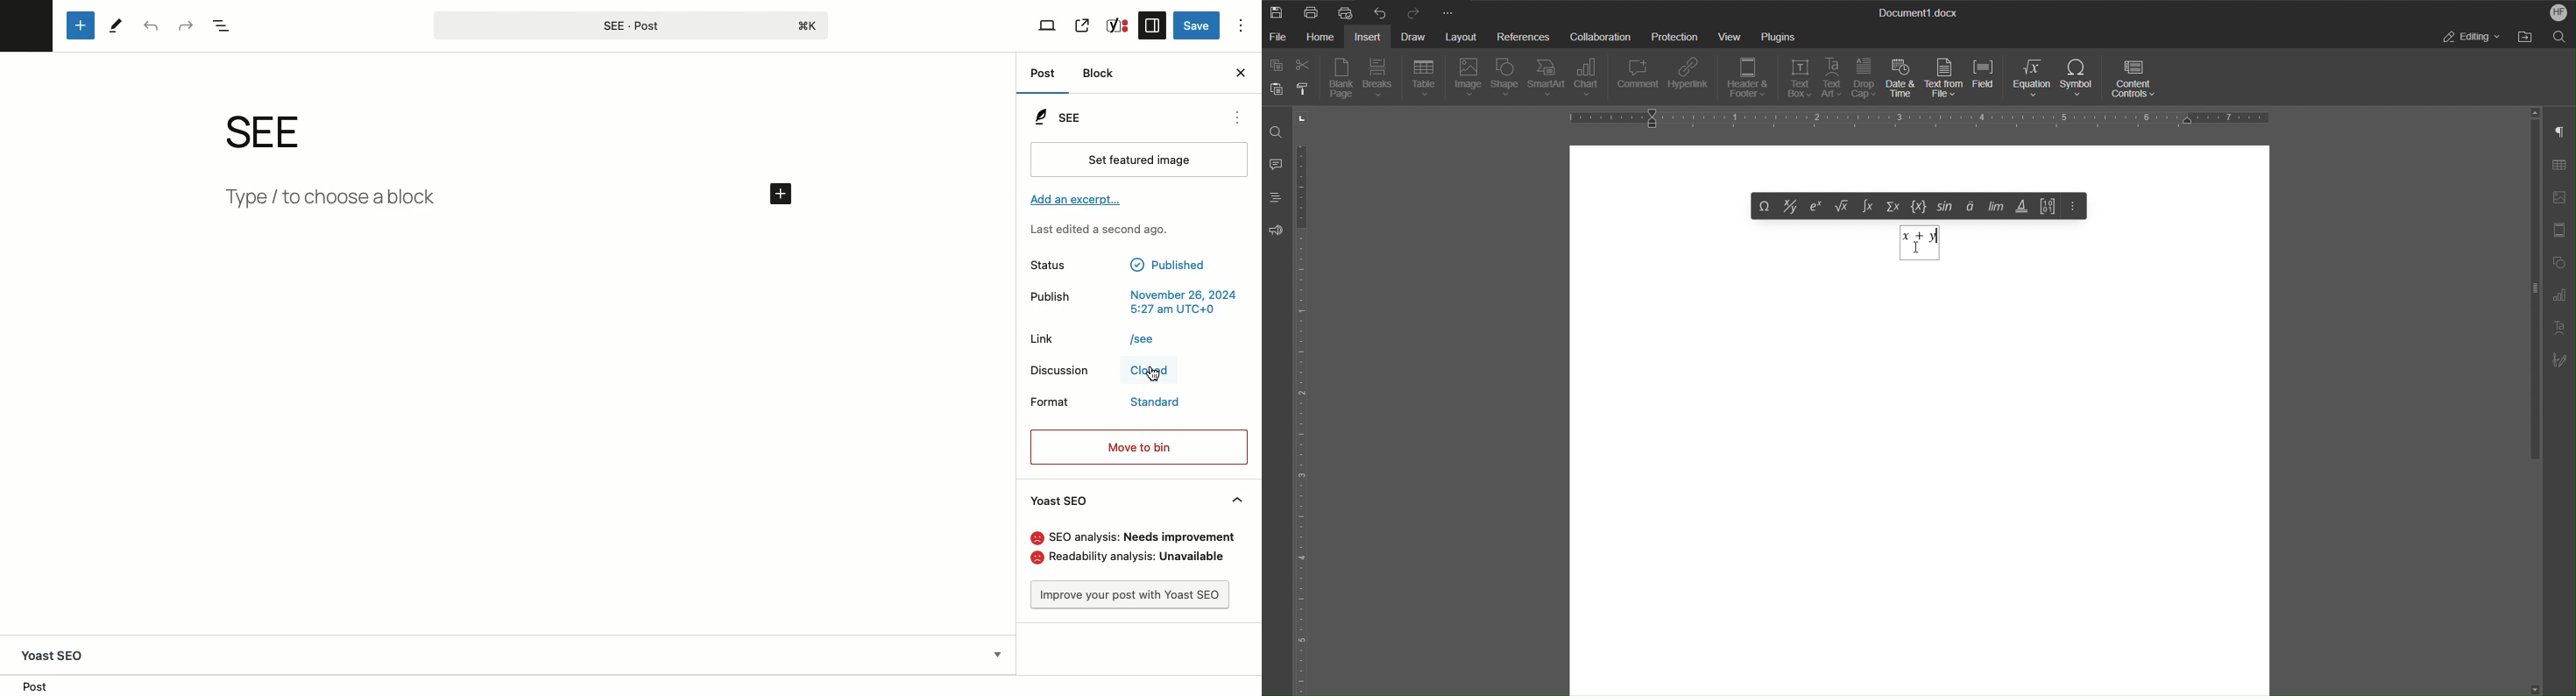 The image size is (2576, 700). I want to click on Accents, so click(1970, 206).